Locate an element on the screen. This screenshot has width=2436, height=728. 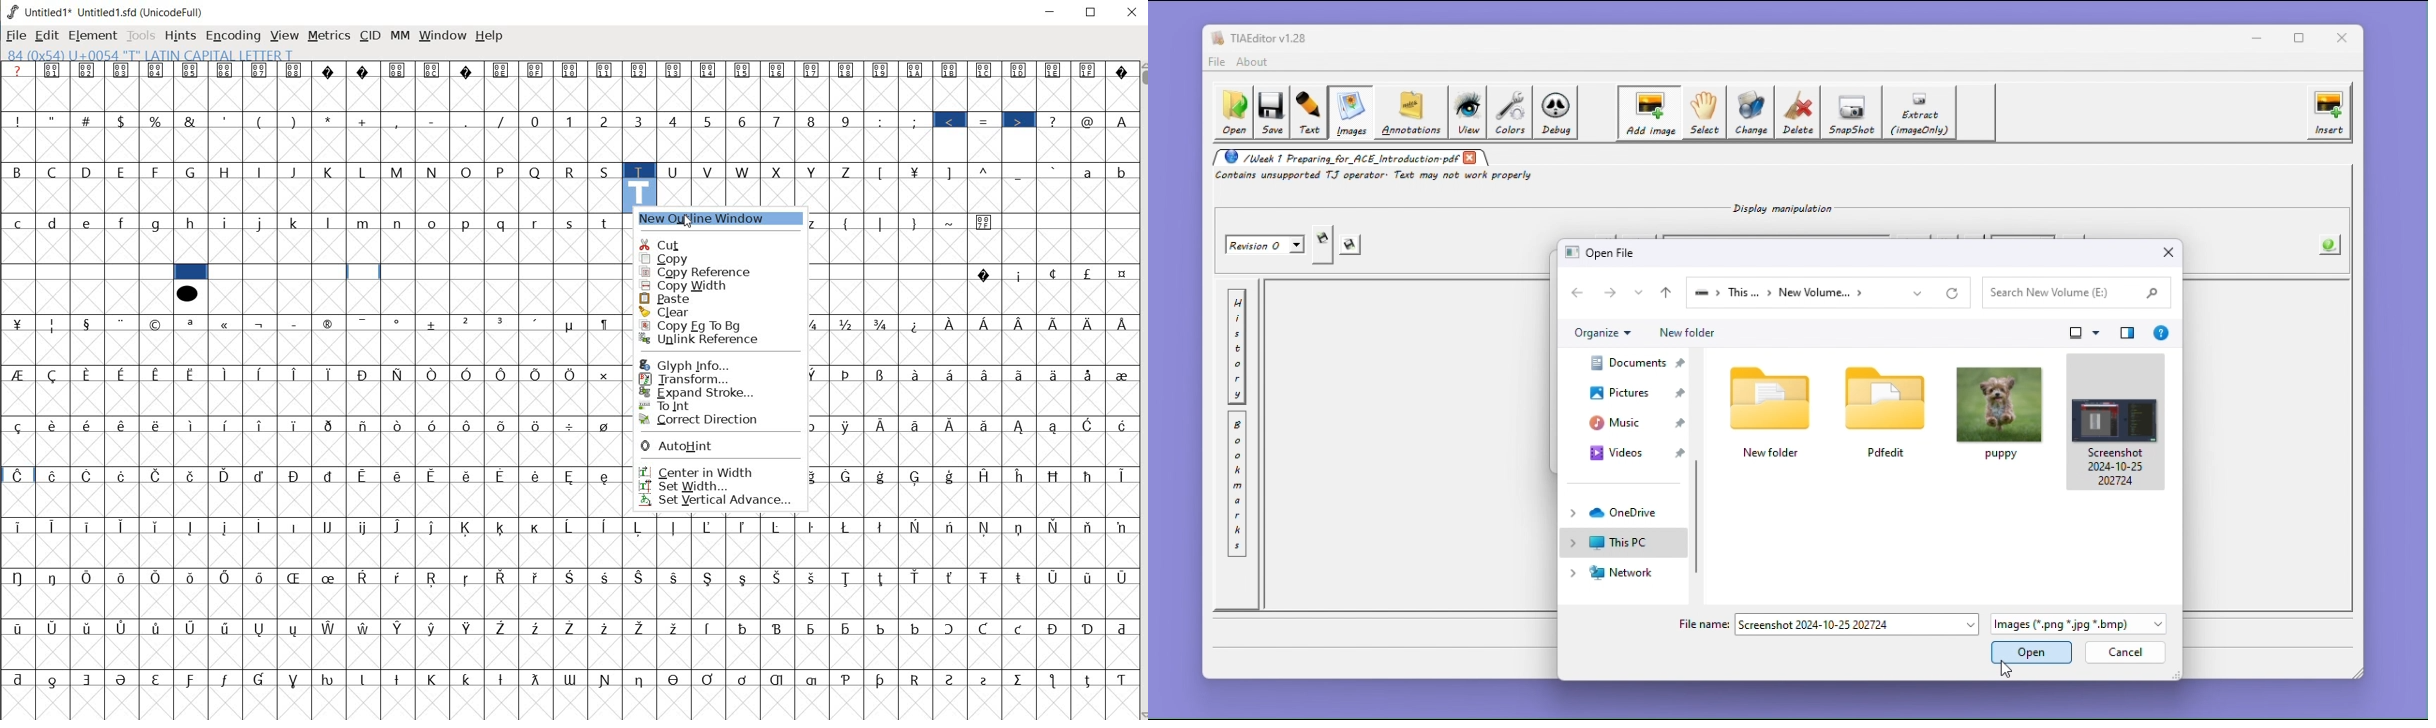
Symbol is located at coordinates (468, 324).